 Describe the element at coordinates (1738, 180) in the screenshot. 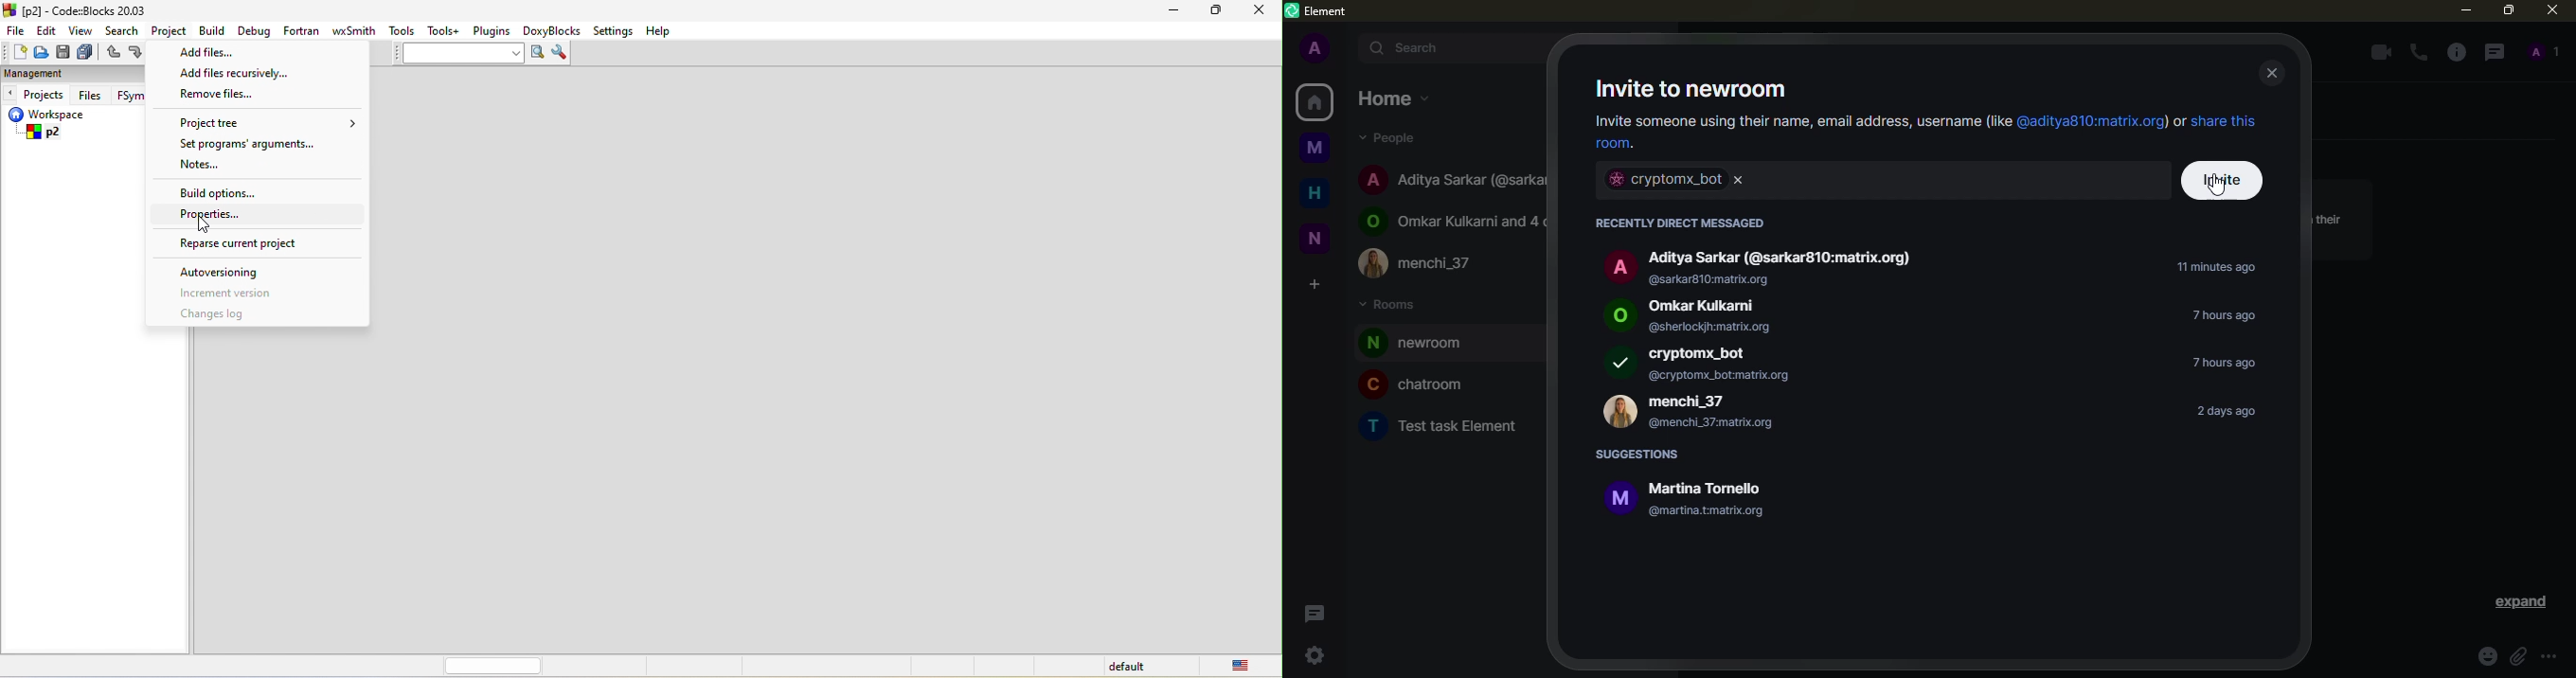

I see `remove` at that location.